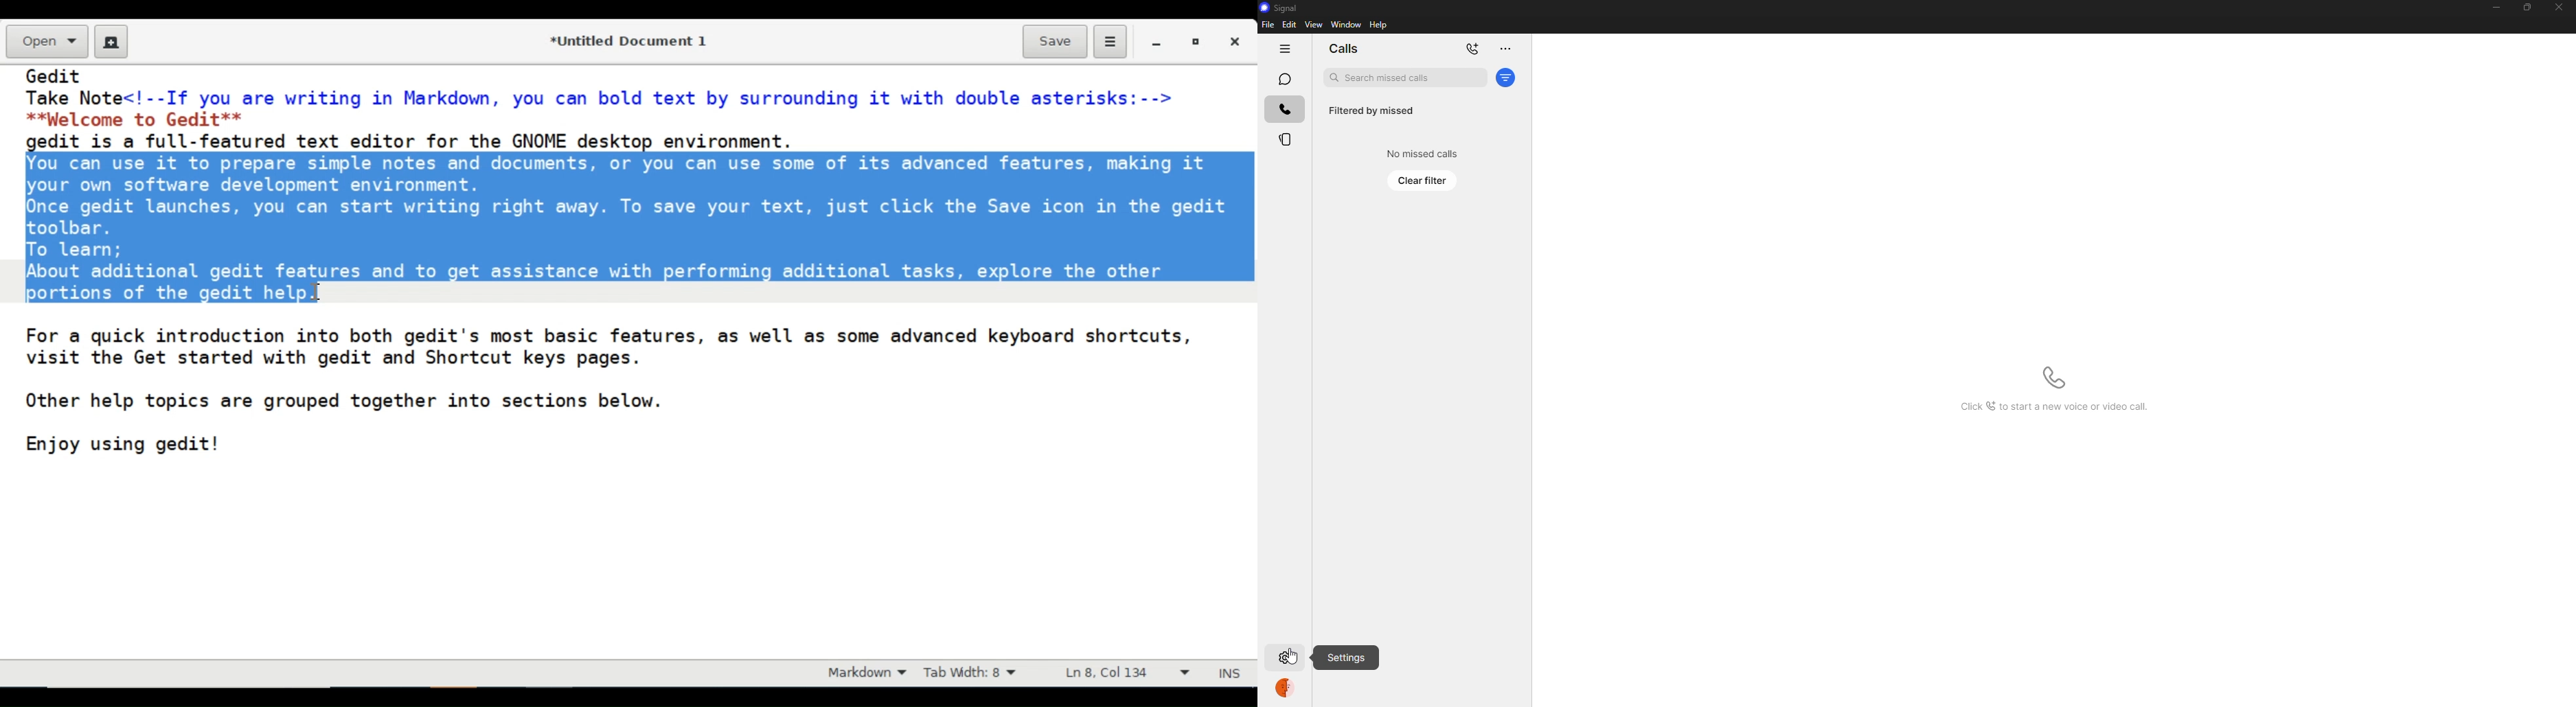  Describe the element at coordinates (2053, 406) in the screenshot. I see `Click to start a new voice or video call ` at that location.